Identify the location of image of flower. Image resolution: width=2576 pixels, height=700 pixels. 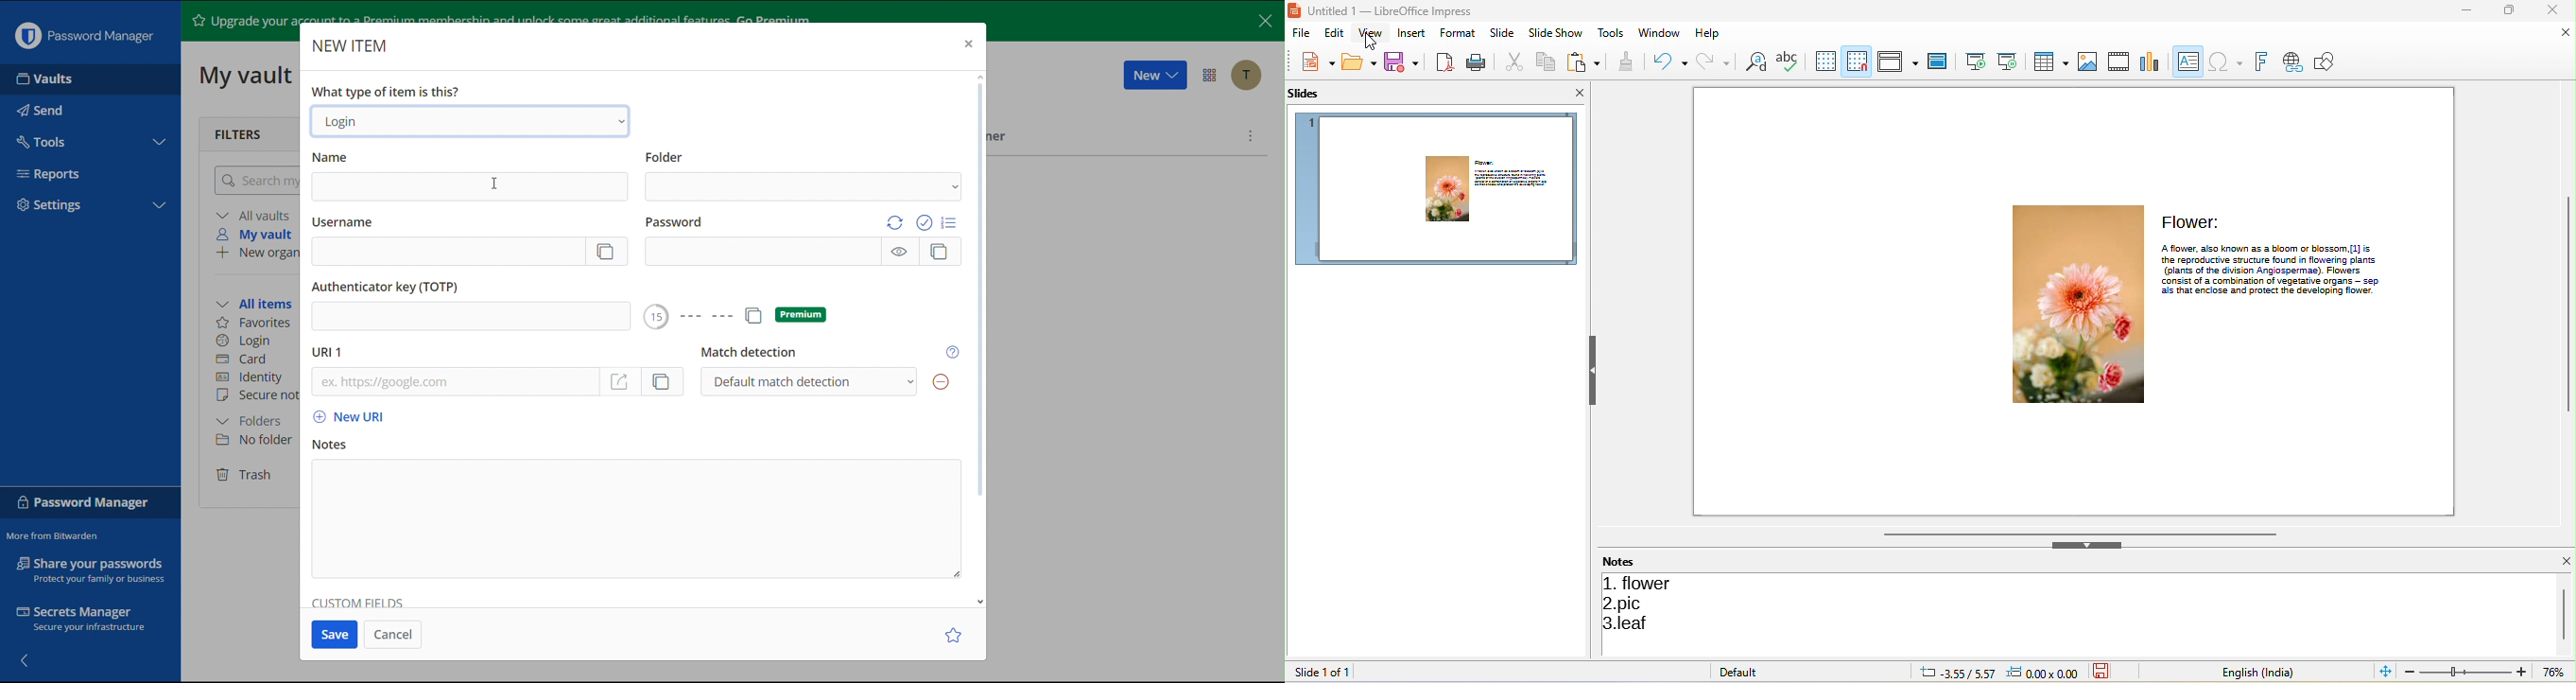
(2079, 304).